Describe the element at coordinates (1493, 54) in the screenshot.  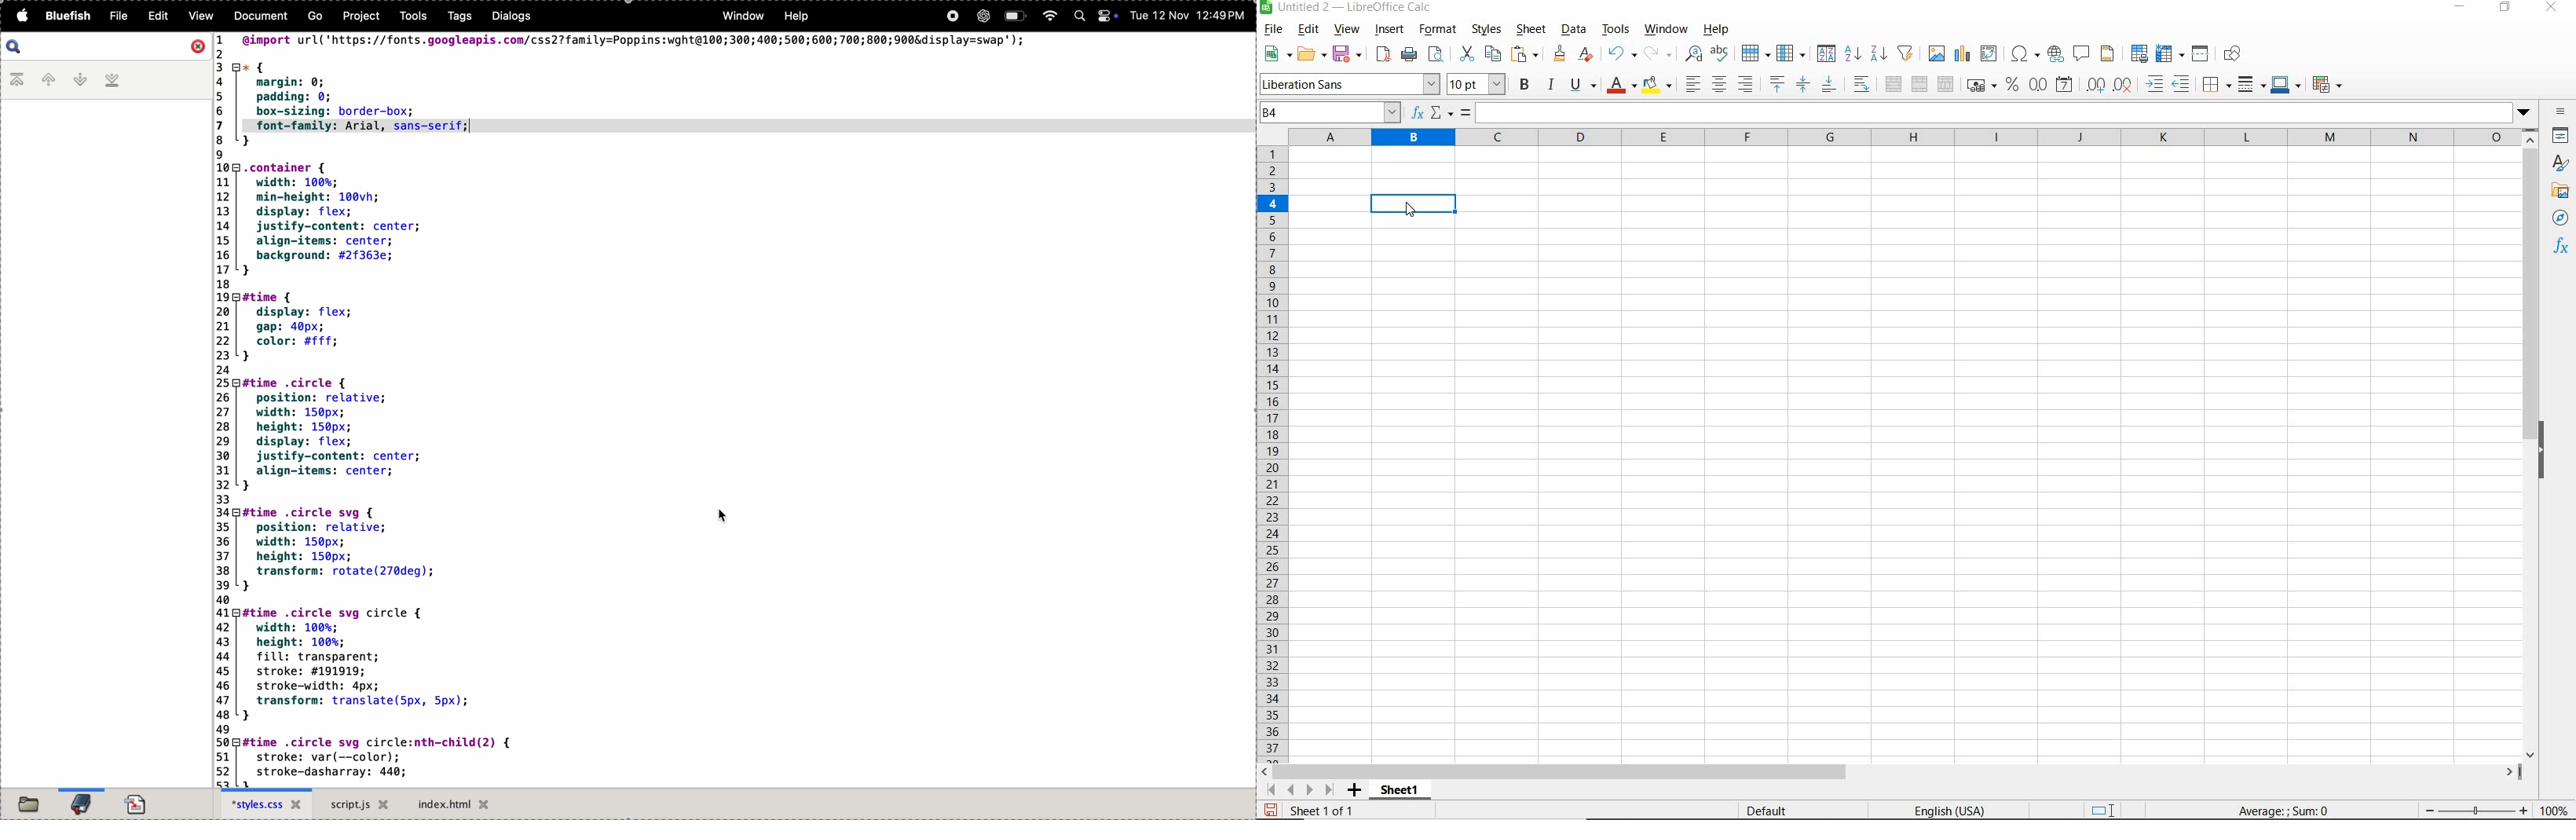
I see `copy` at that location.